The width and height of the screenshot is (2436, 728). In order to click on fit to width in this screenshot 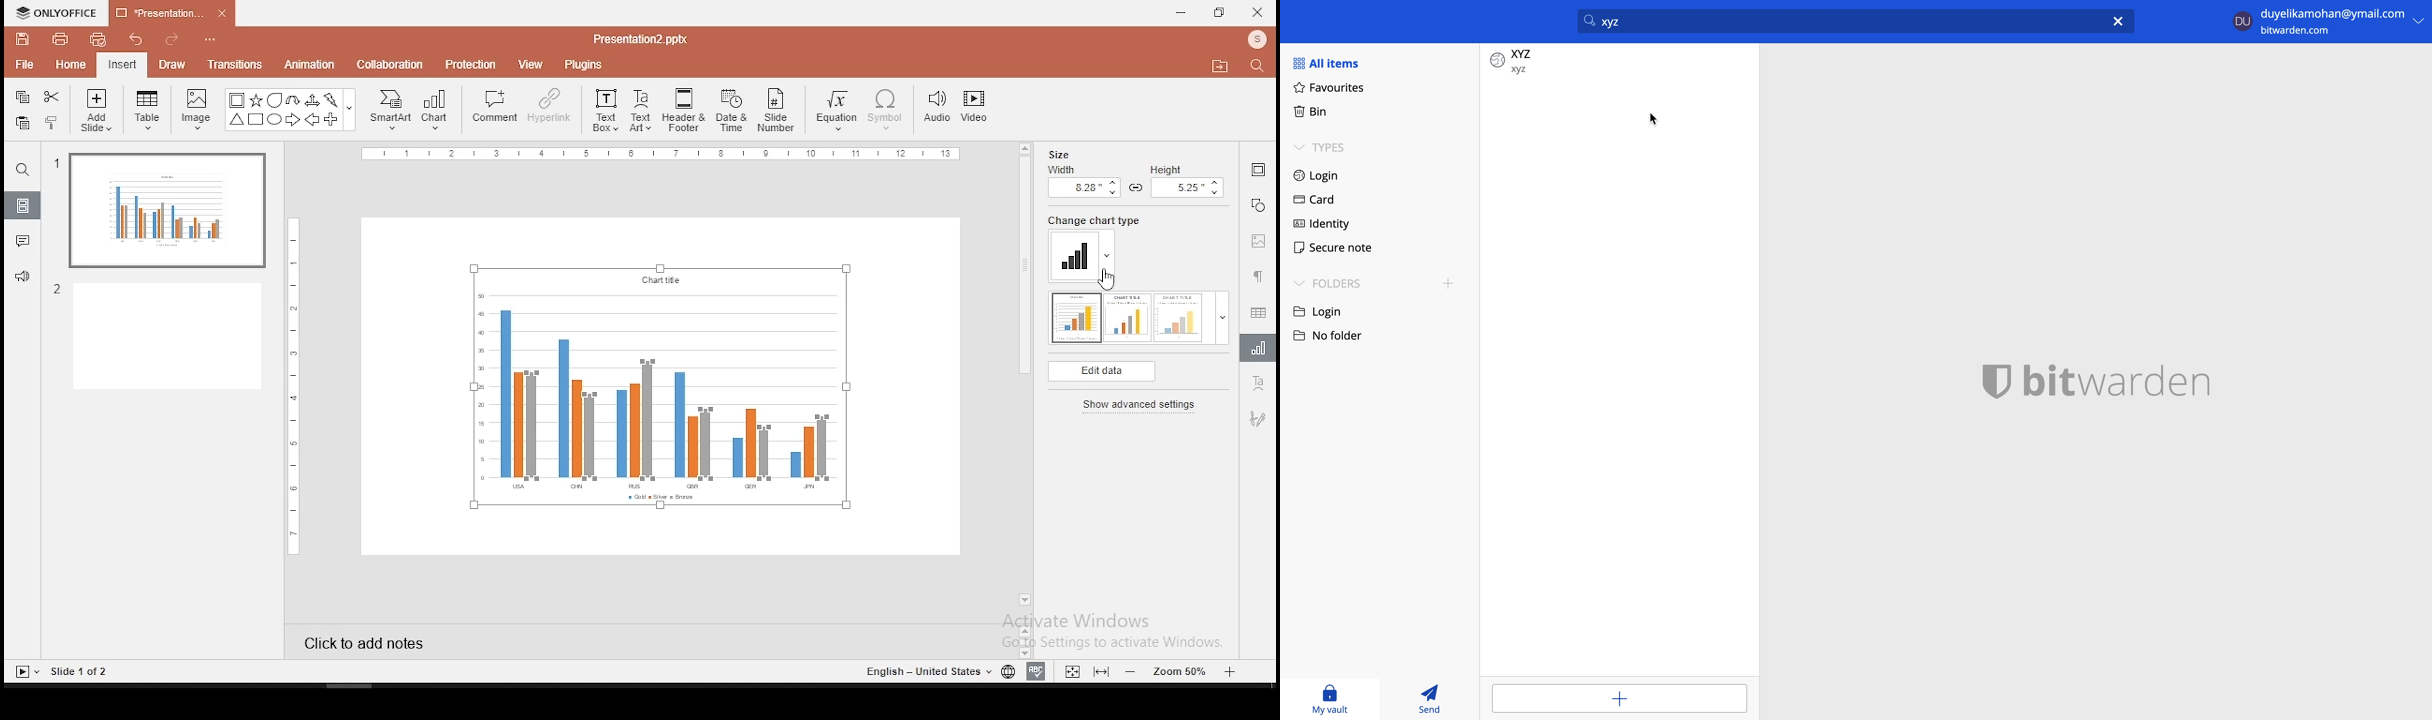, I will do `click(1104, 671)`.